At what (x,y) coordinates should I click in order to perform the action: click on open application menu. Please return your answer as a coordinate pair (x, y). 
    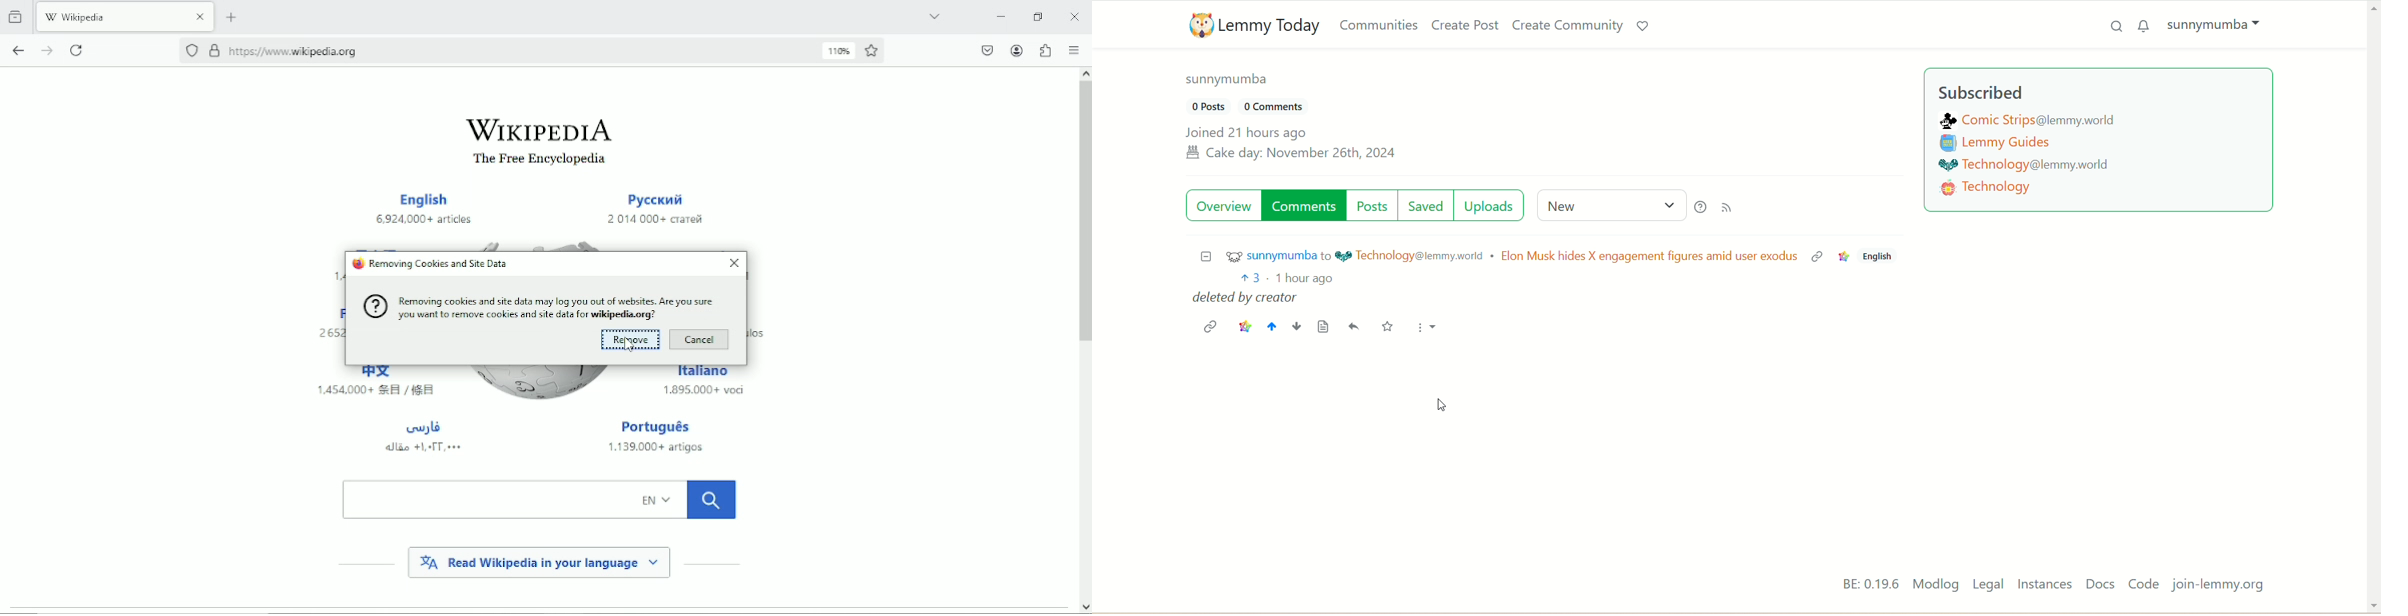
    Looking at the image, I should click on (1073, 50).